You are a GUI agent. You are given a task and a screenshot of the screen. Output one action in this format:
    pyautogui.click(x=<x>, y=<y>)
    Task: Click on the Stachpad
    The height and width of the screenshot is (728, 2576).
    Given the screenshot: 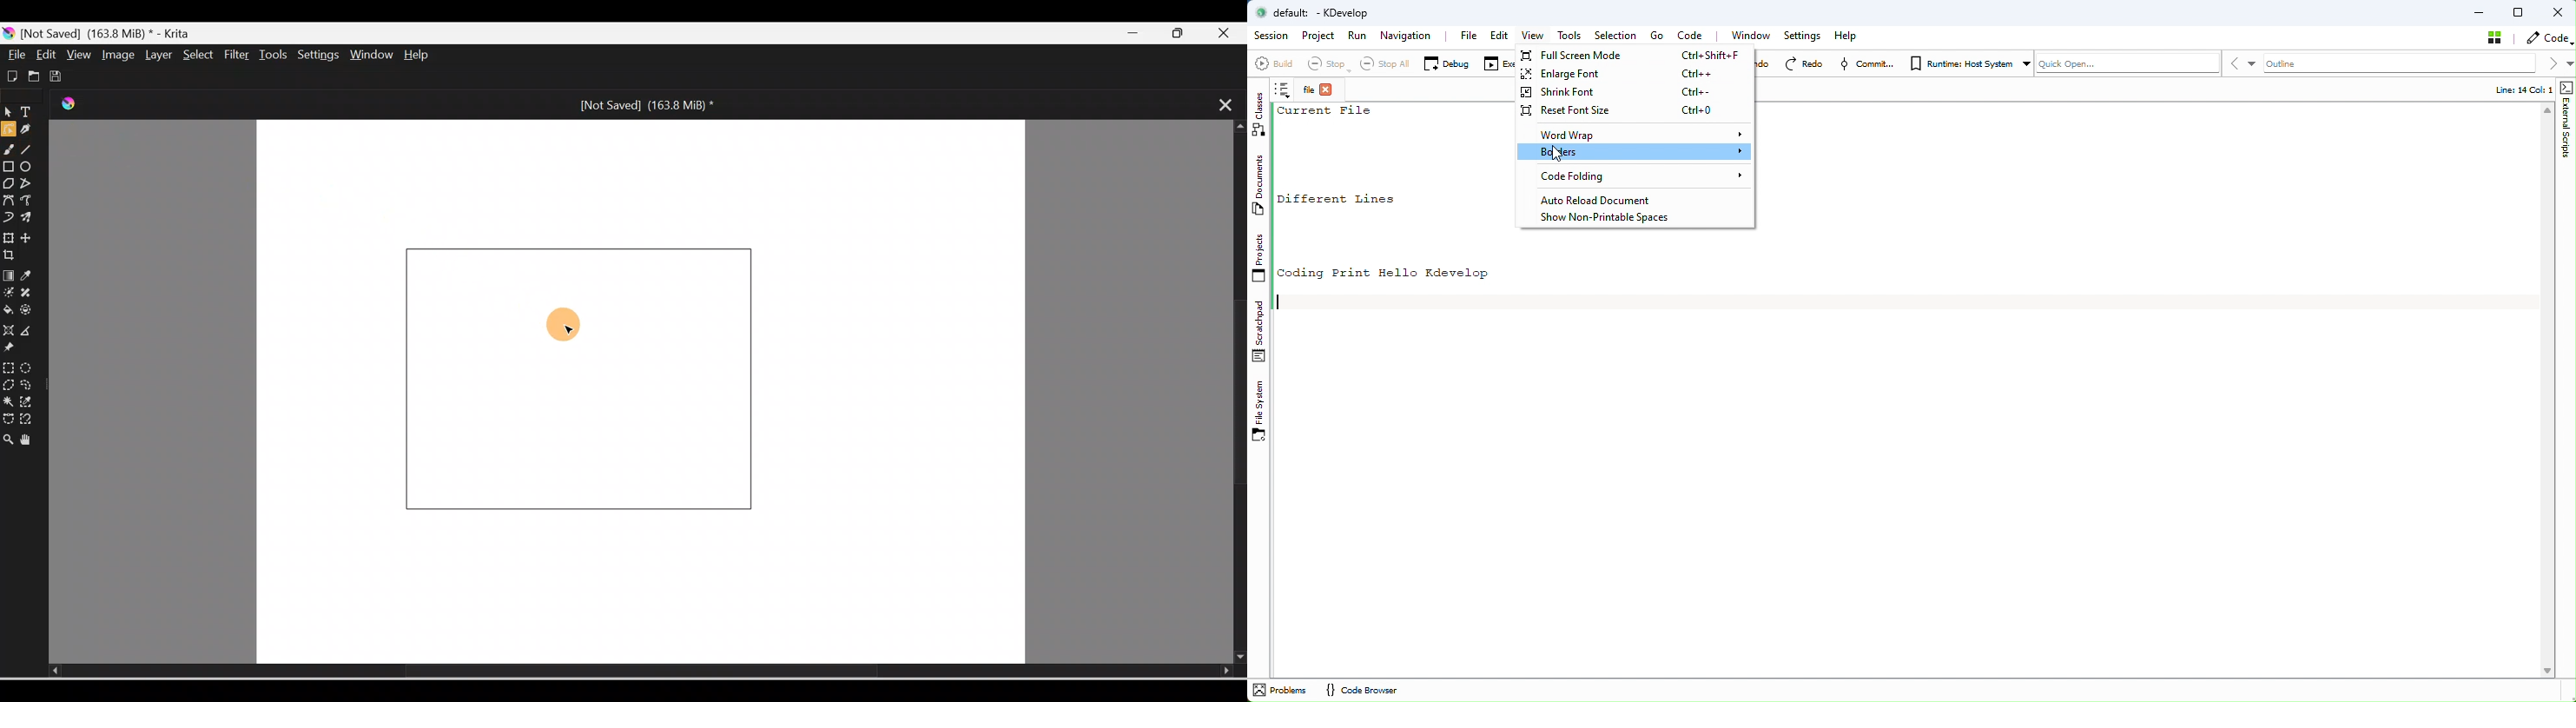 What is the action you would take?
    pyautogui.click(x=1260, y=331)
    